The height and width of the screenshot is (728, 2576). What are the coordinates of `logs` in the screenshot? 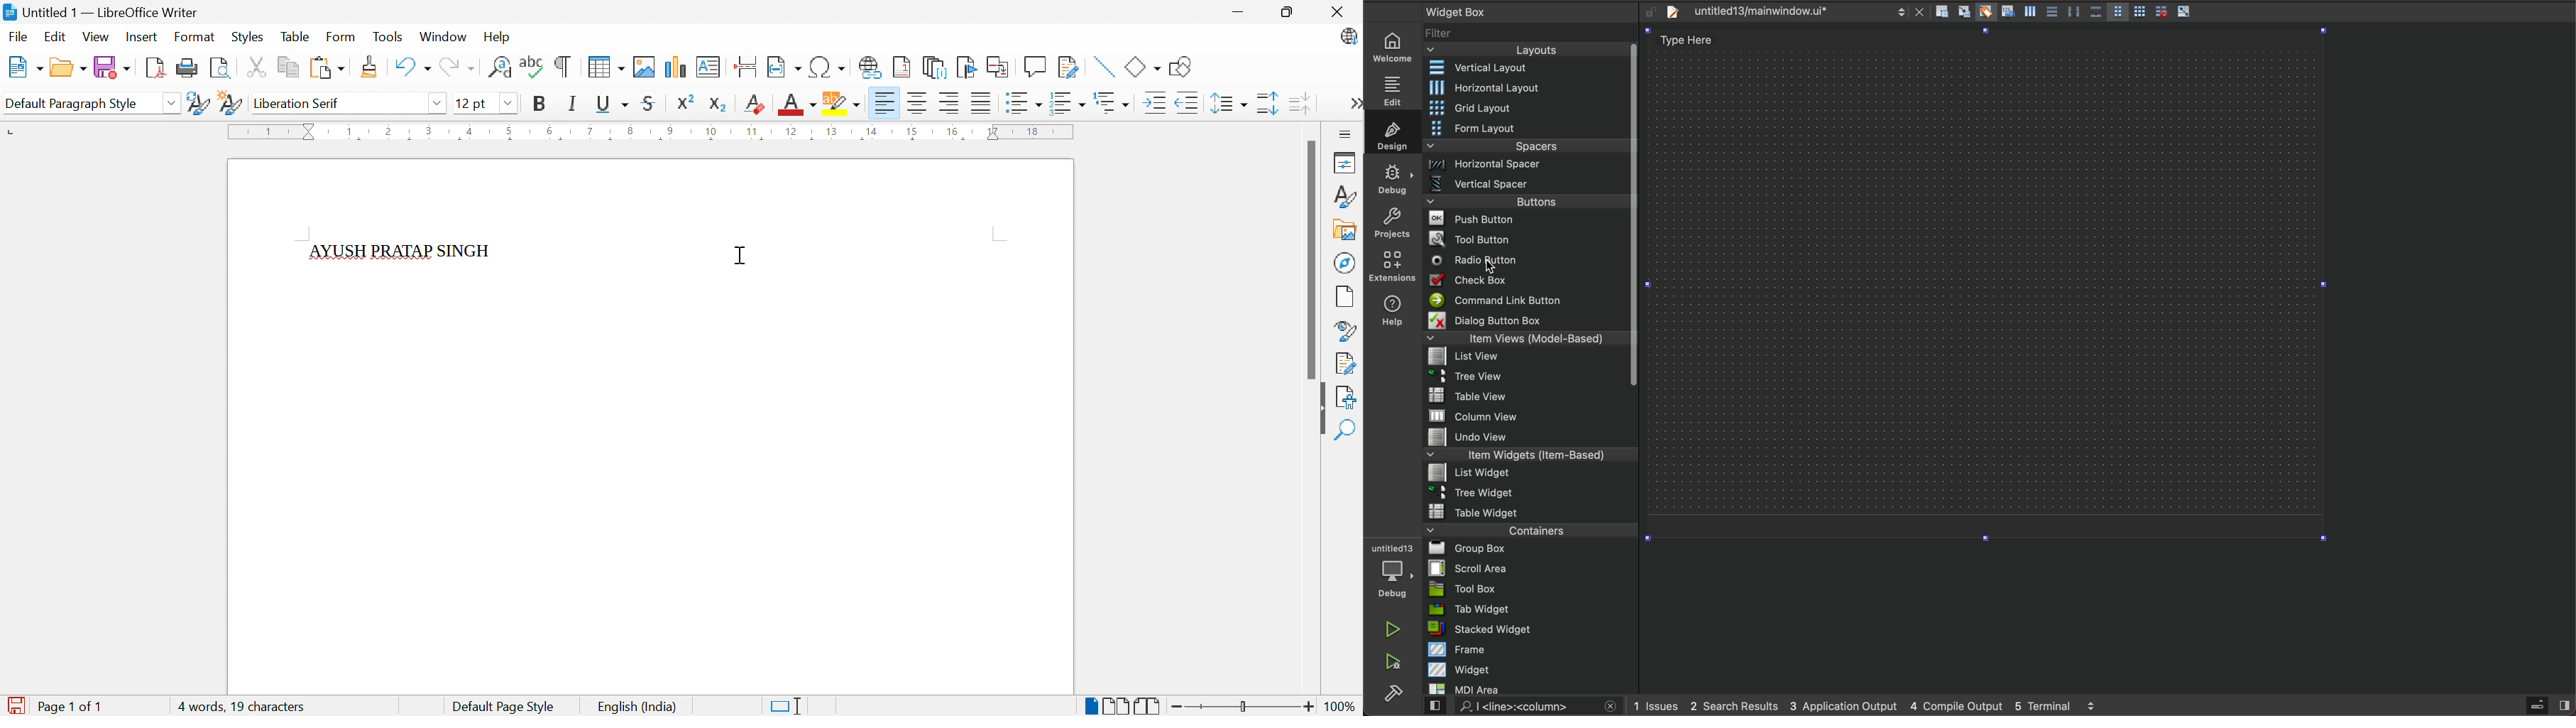 It's located at (1880, 705).